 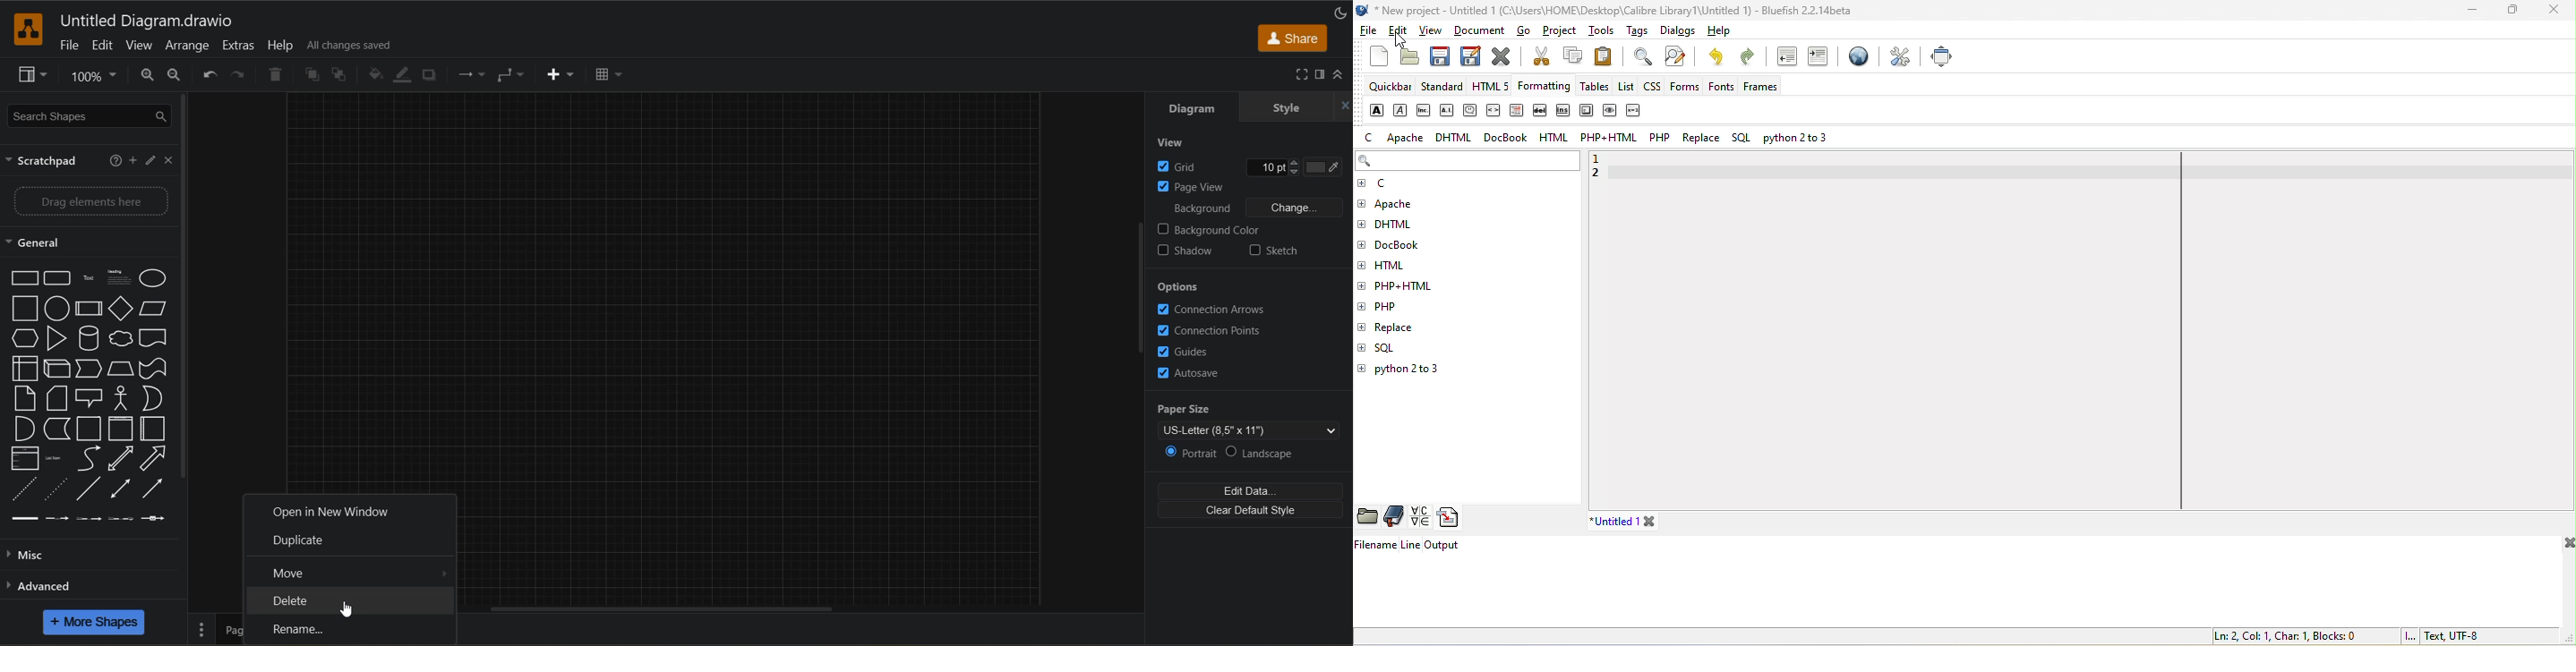 What do you see at coordinates (2554, 11) in the screenshot?
I see `close` at bounding box center [2554, 11].